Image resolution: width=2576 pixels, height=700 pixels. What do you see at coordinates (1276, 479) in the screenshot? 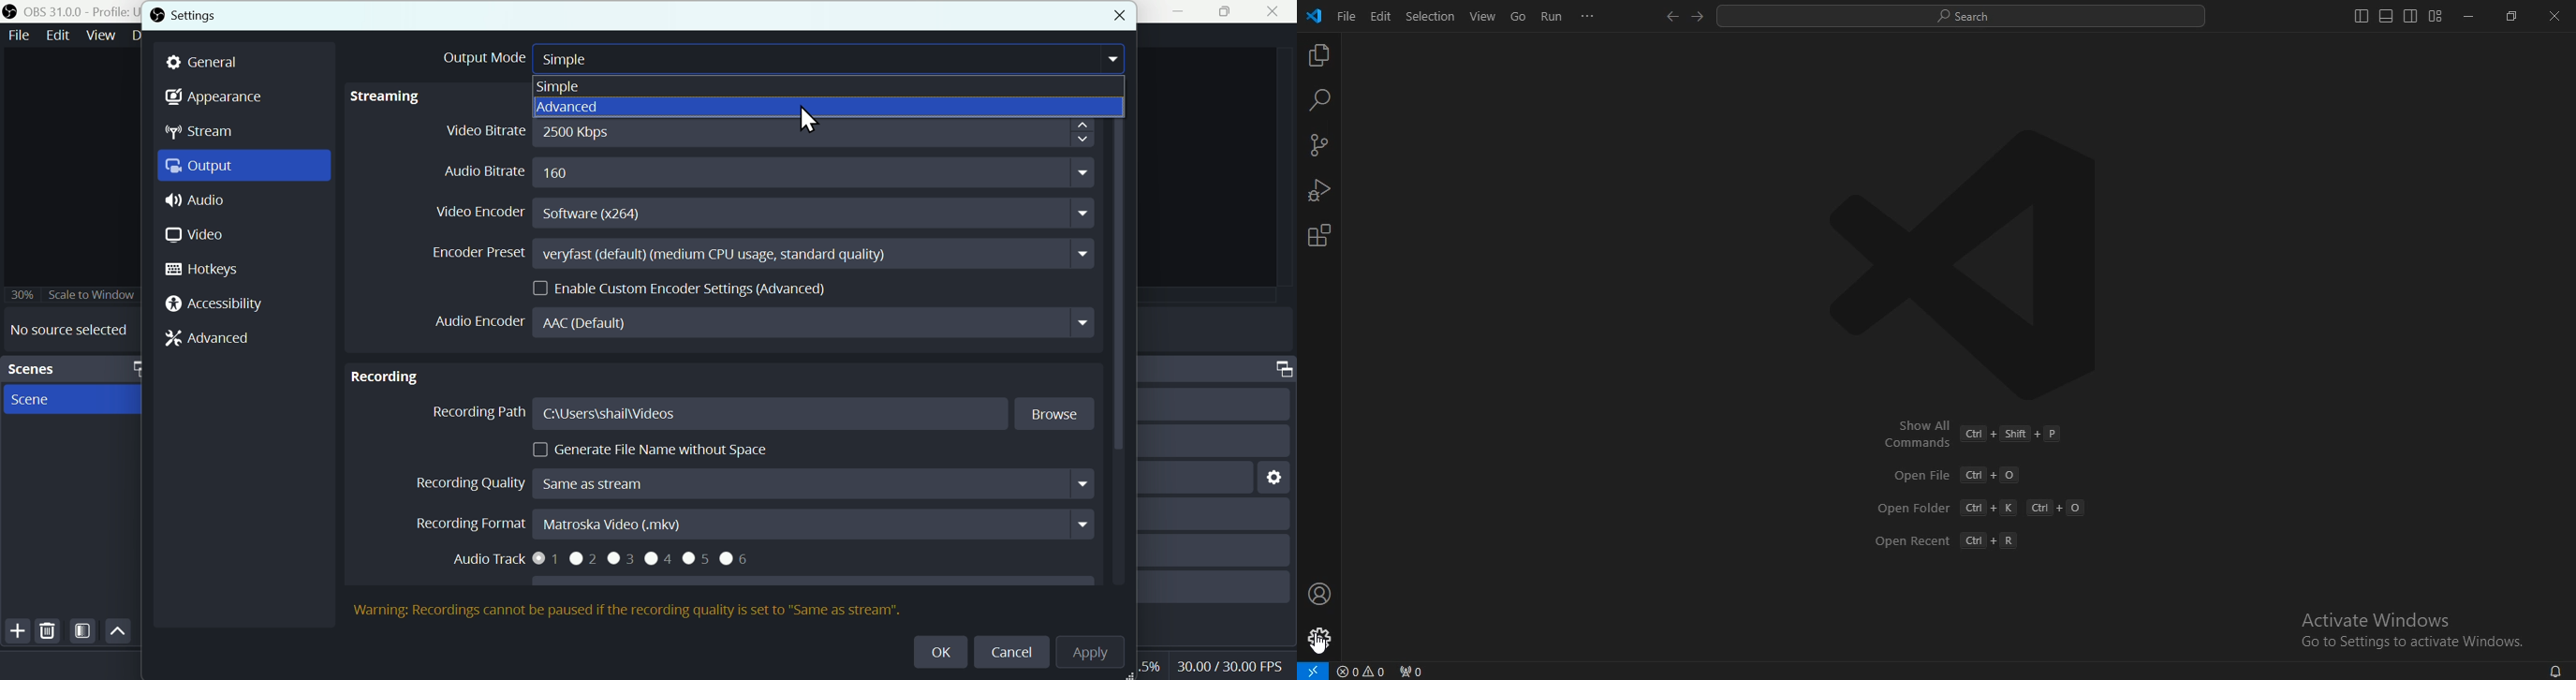
I see `settings` at bounding box center [1276, 479].